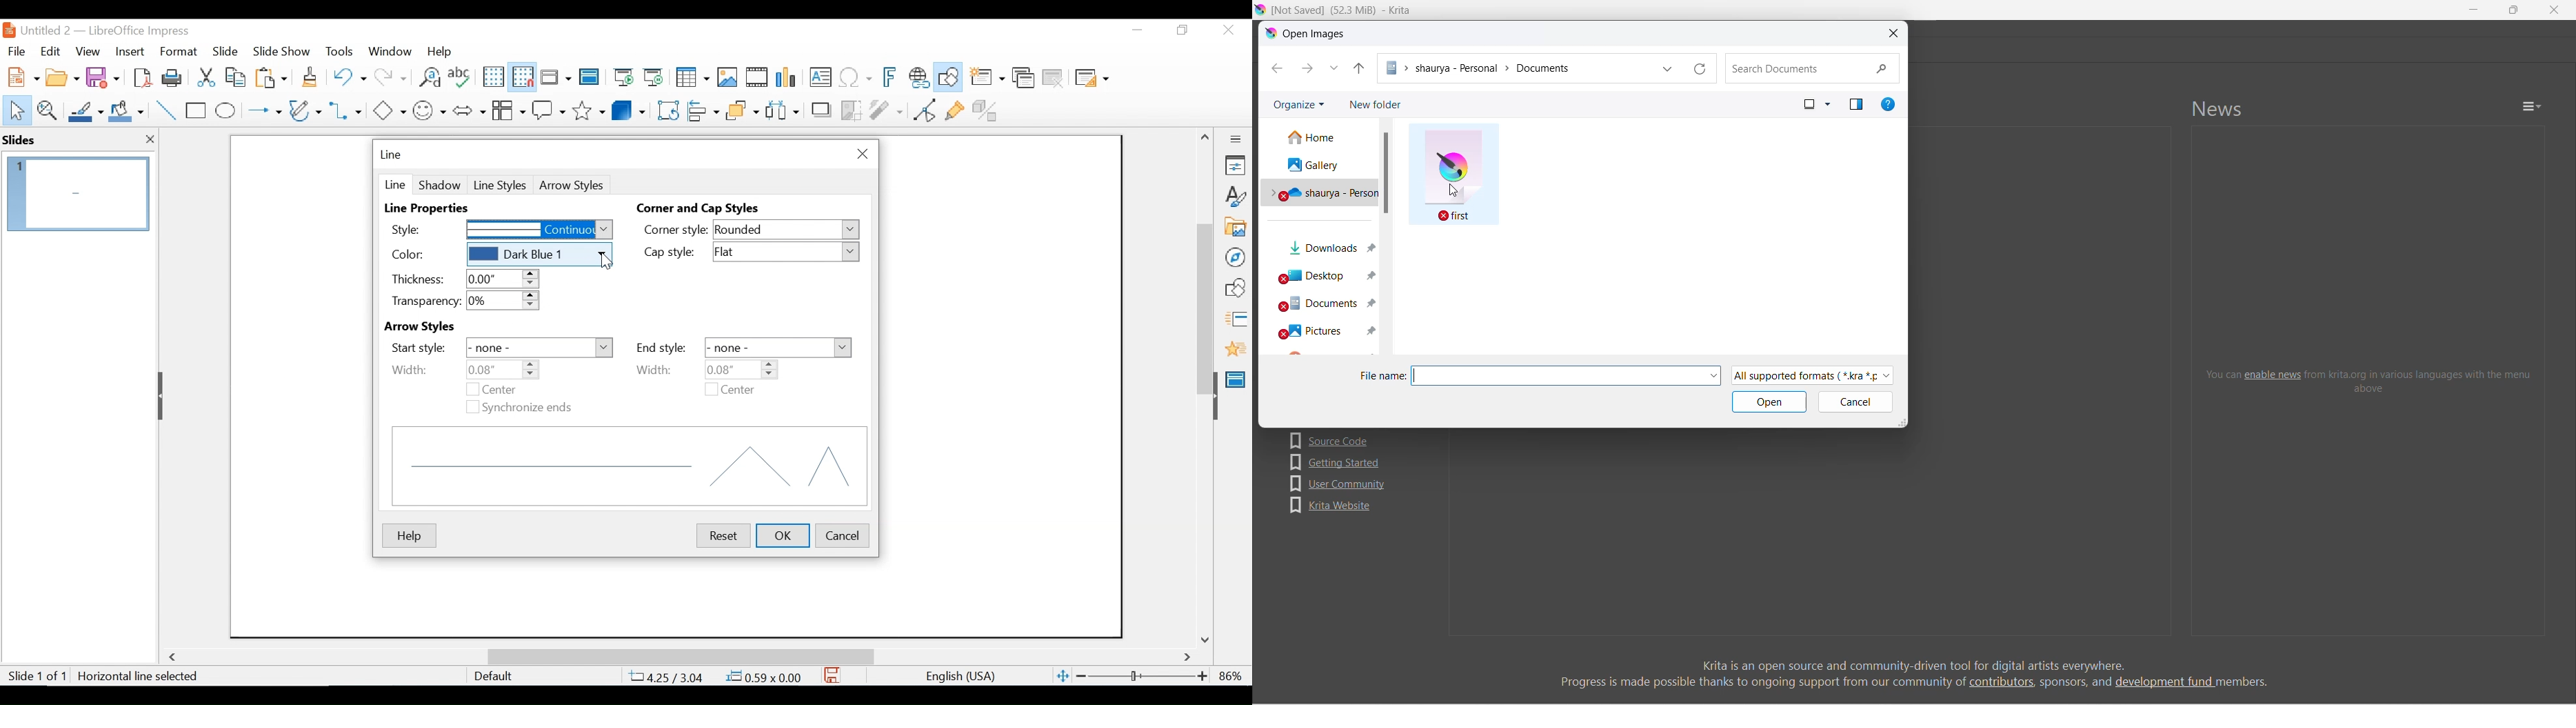 The width and height of the screenshot is (2576, 728). I want to click on Dark blue 1, so click(538, 255).